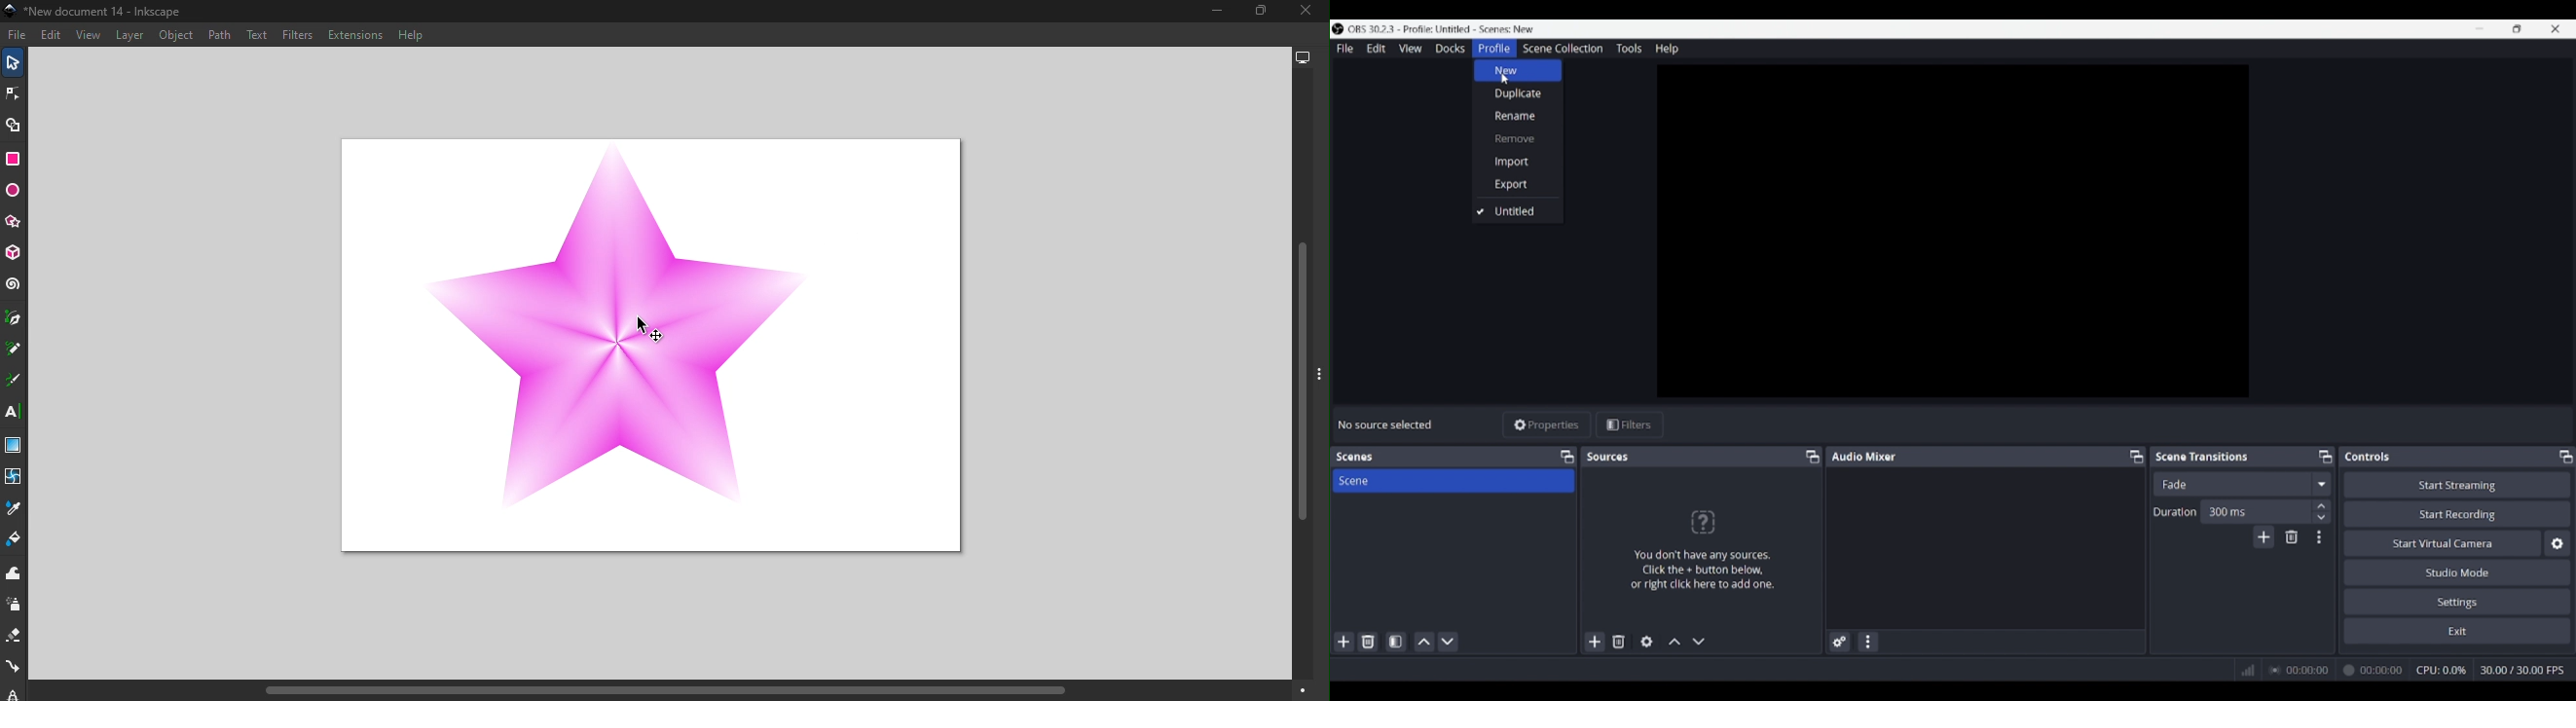  Describe the element at coordinates (1518, 93) in the screenshot. I see `Duplicate` at that location.